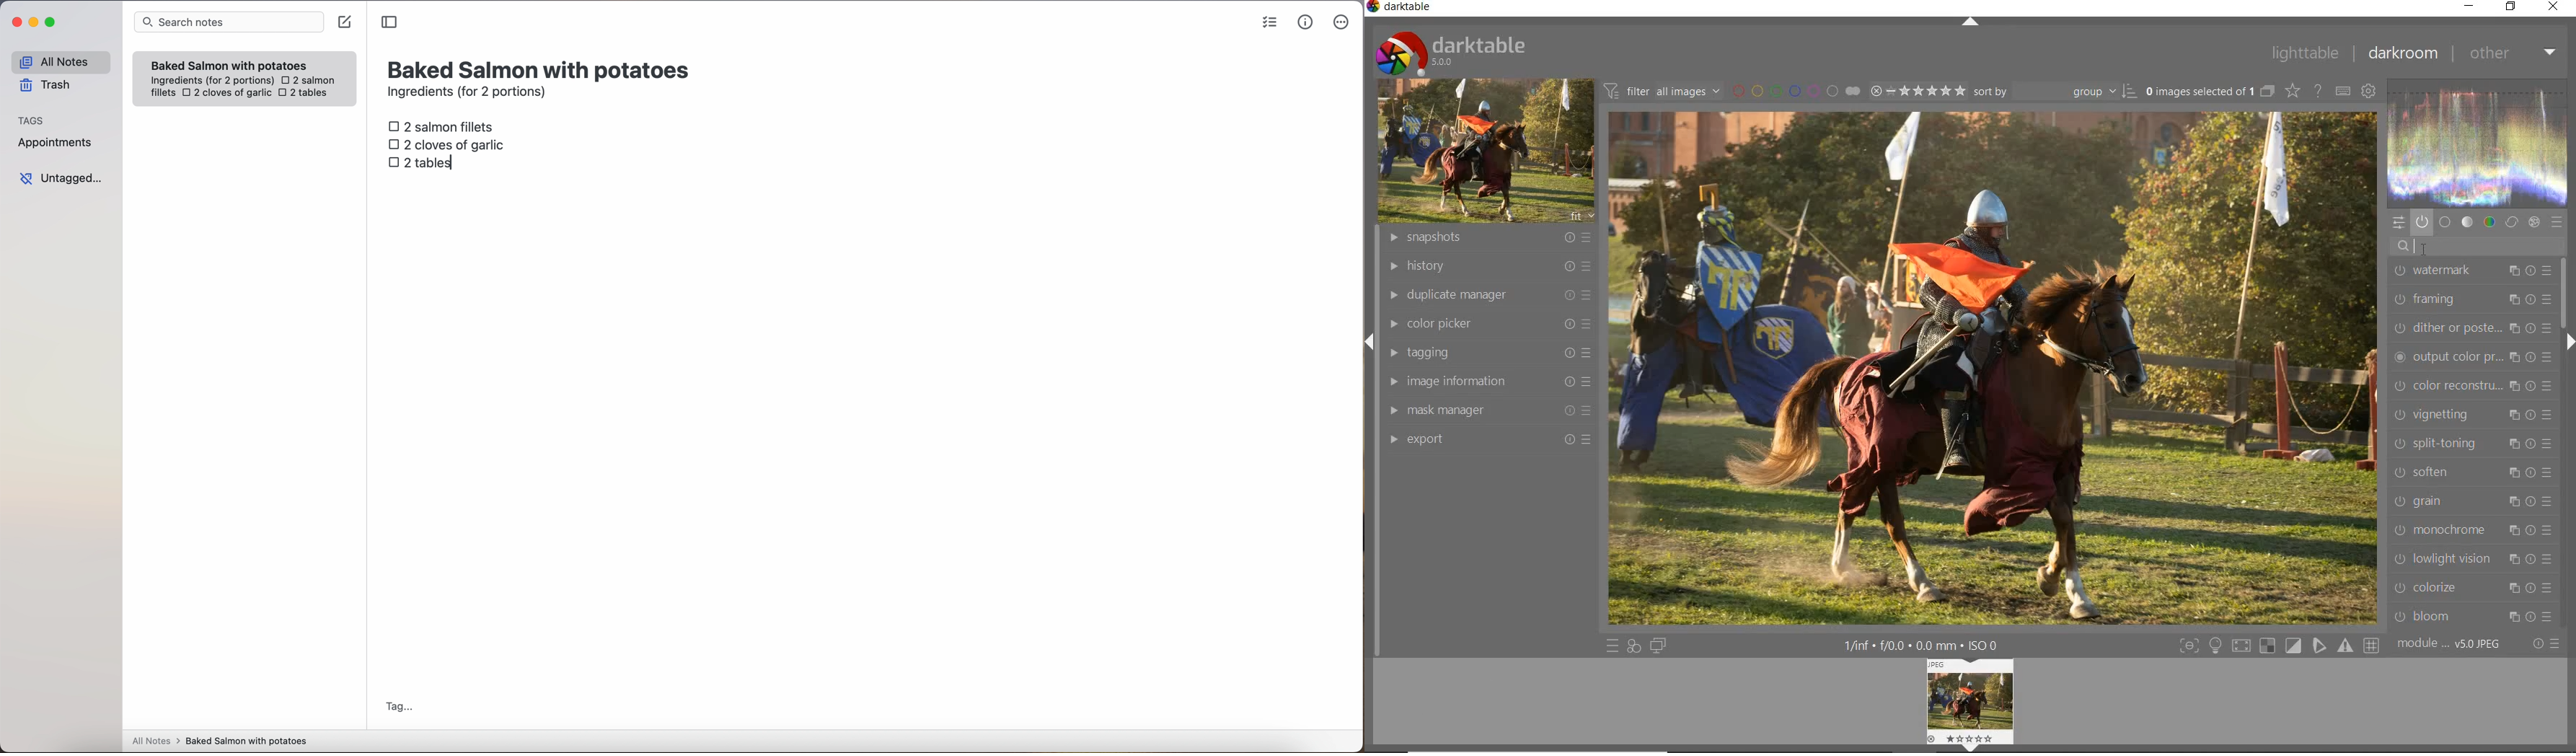 This screenshot has width=2576, height=756. Describe the element at coordinates (2368, 92) in the screenshot. I see `show global preferences` at that location.